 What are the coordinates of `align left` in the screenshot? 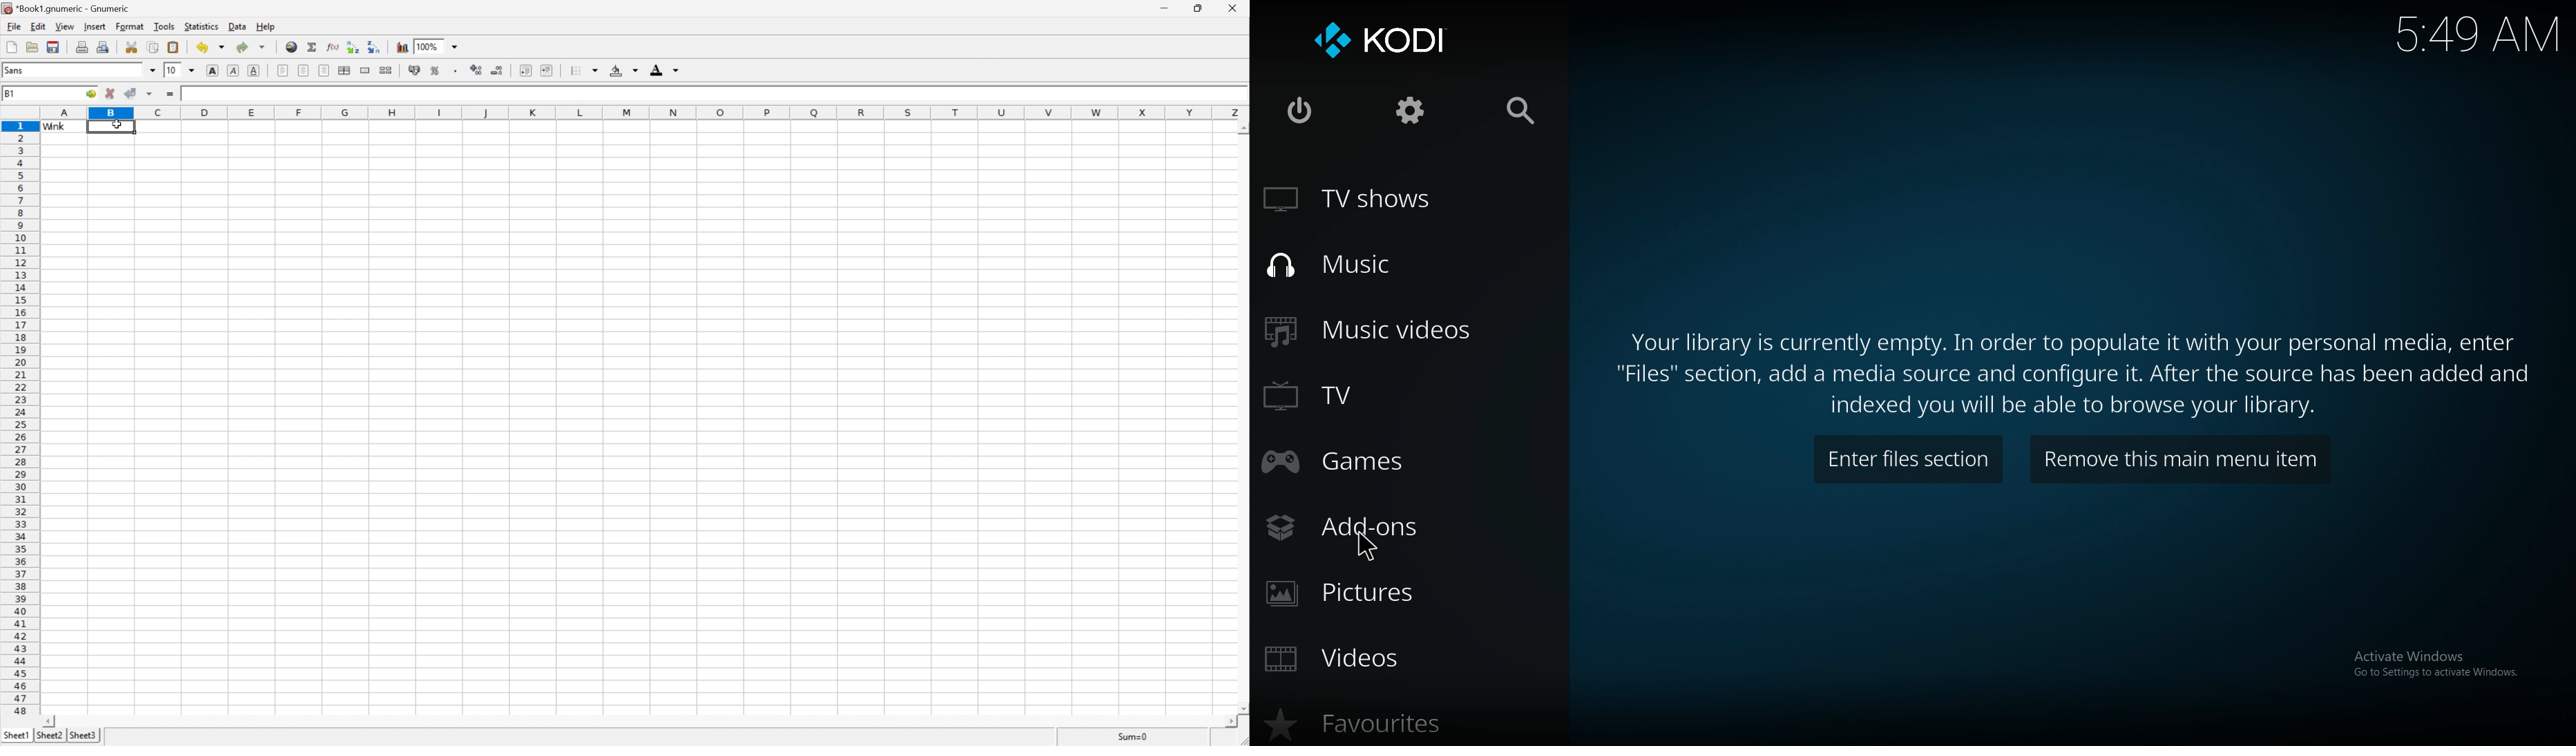 It's located at (285, 70).